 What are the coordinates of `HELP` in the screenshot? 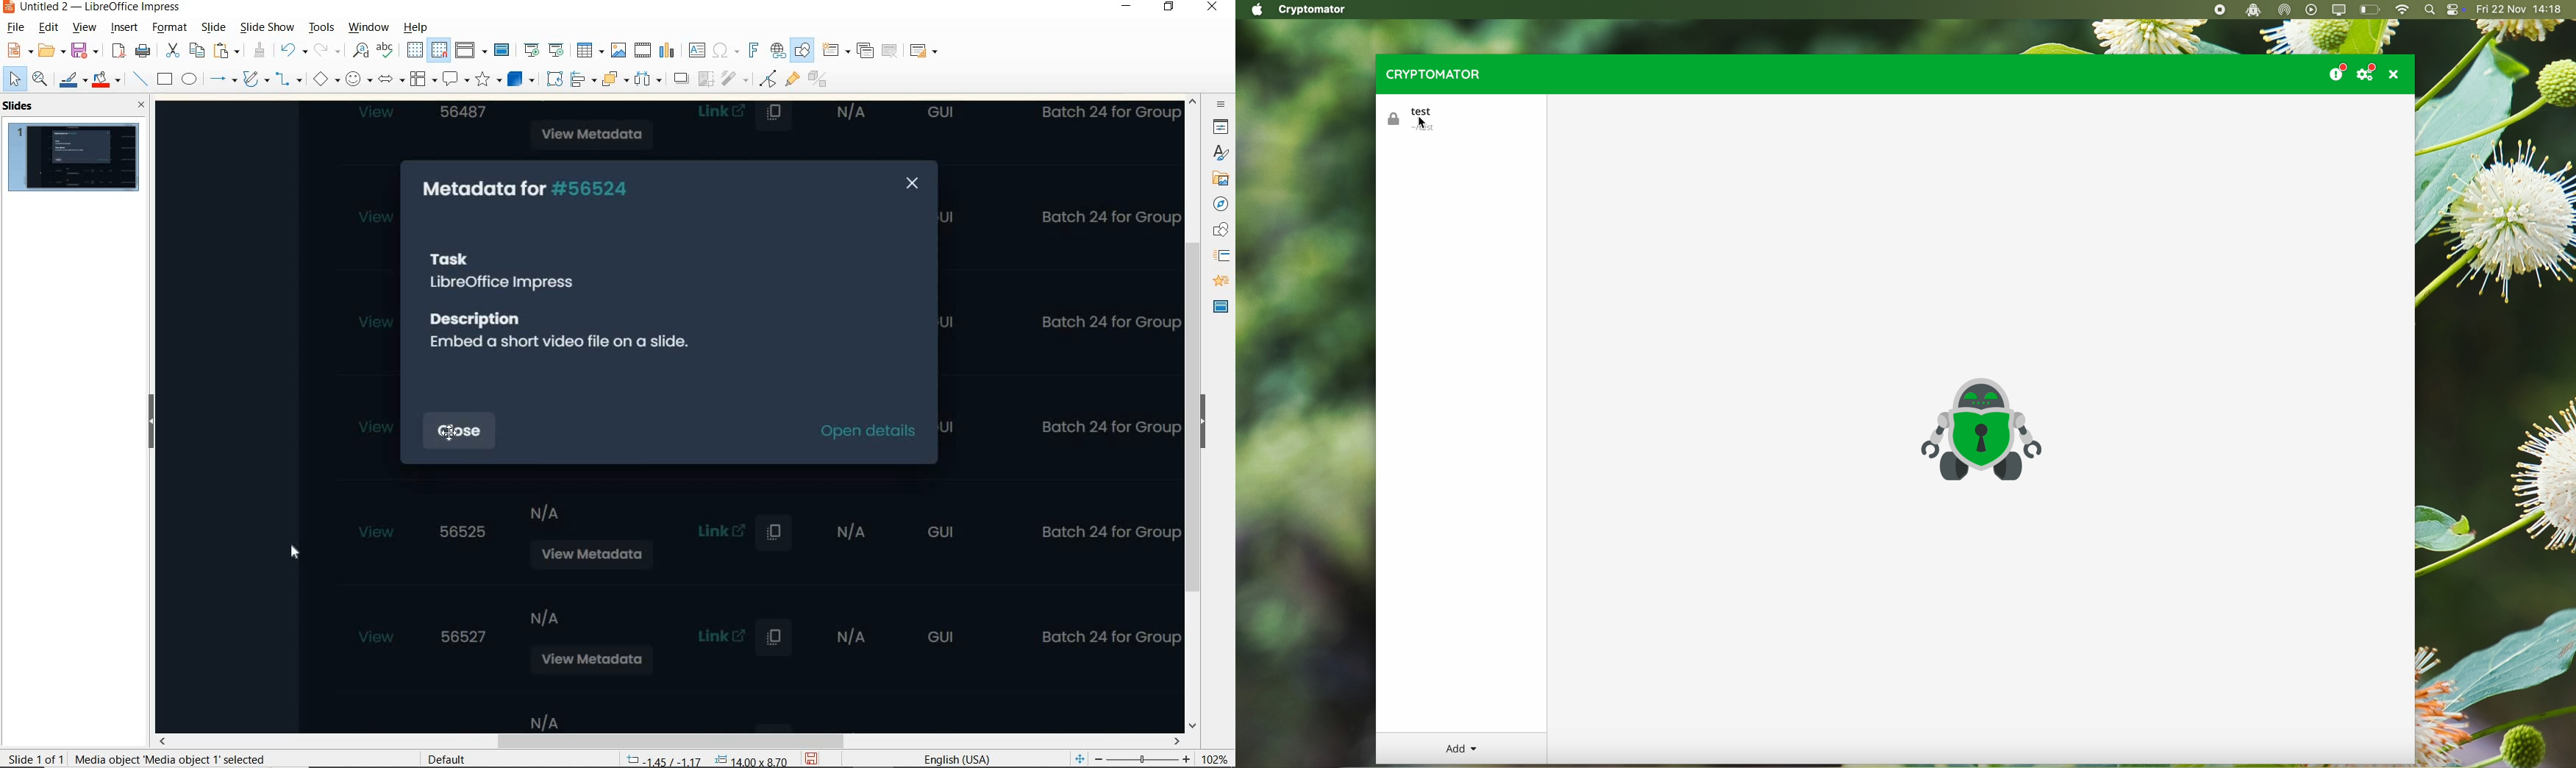 It's located at (417, 27).